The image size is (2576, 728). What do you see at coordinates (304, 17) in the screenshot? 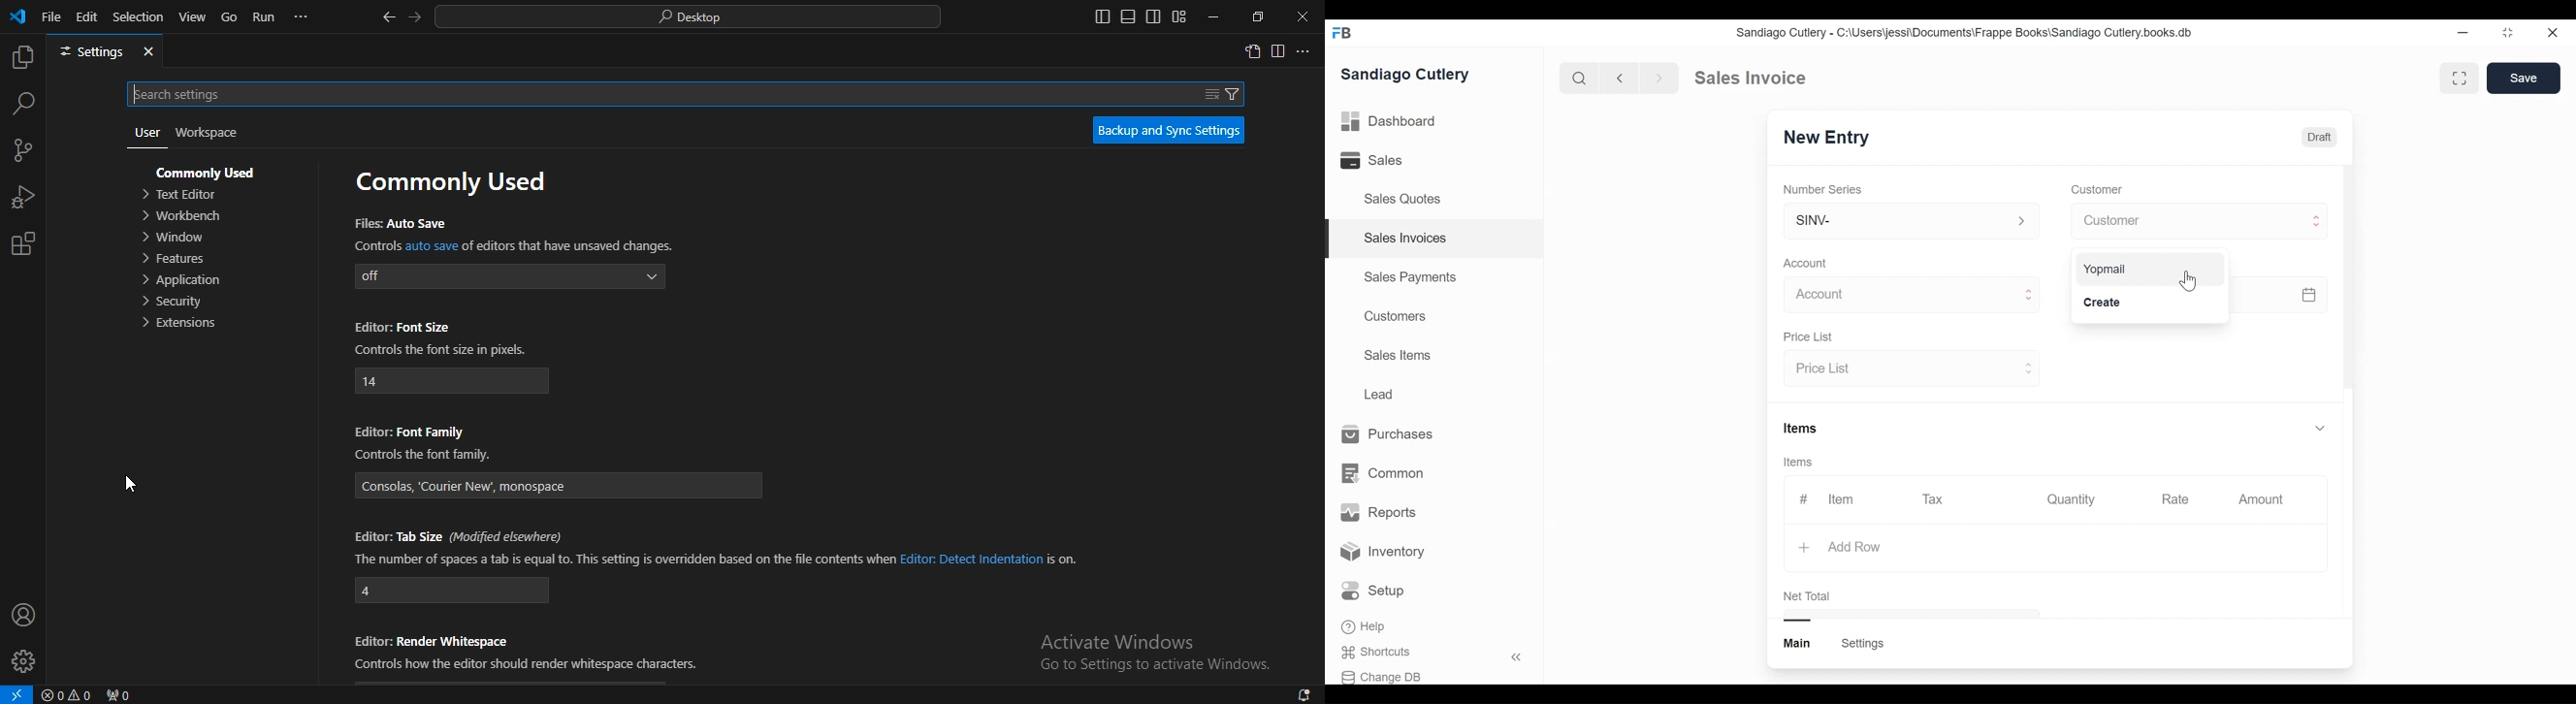
I see `...` at bounding box center [304, 17].